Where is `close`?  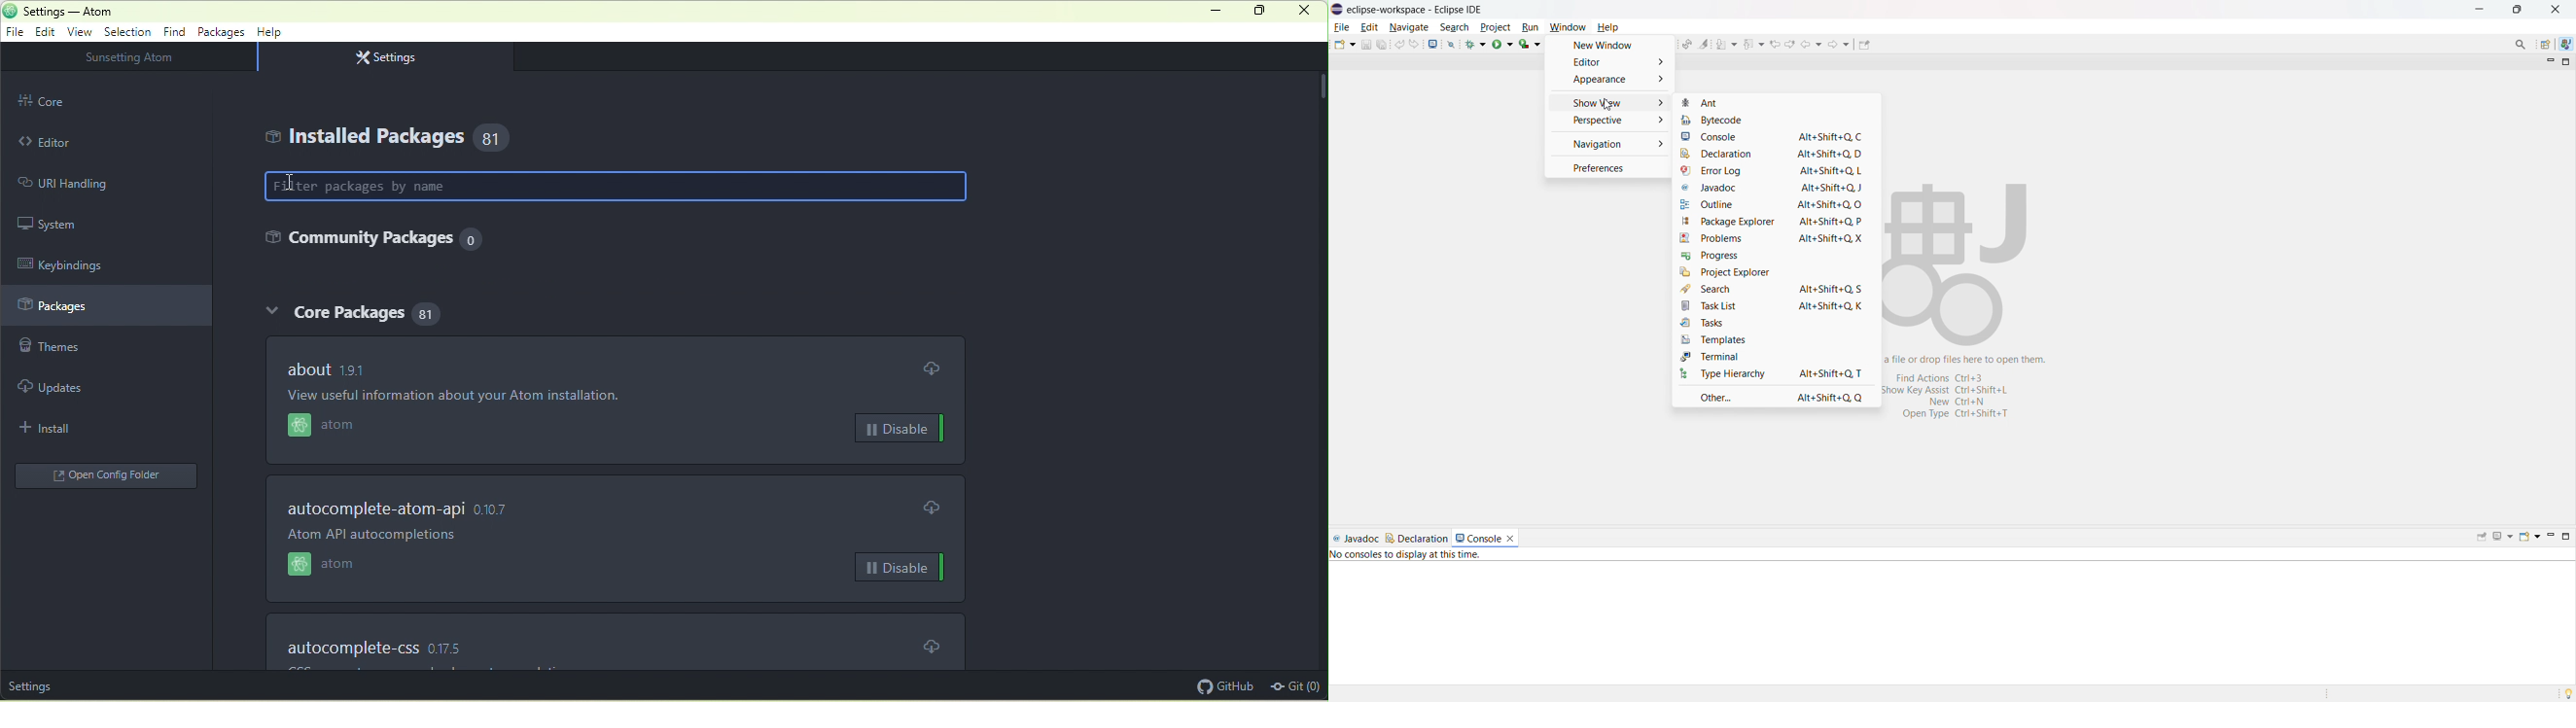
close is located at coordinates (1309, 14).